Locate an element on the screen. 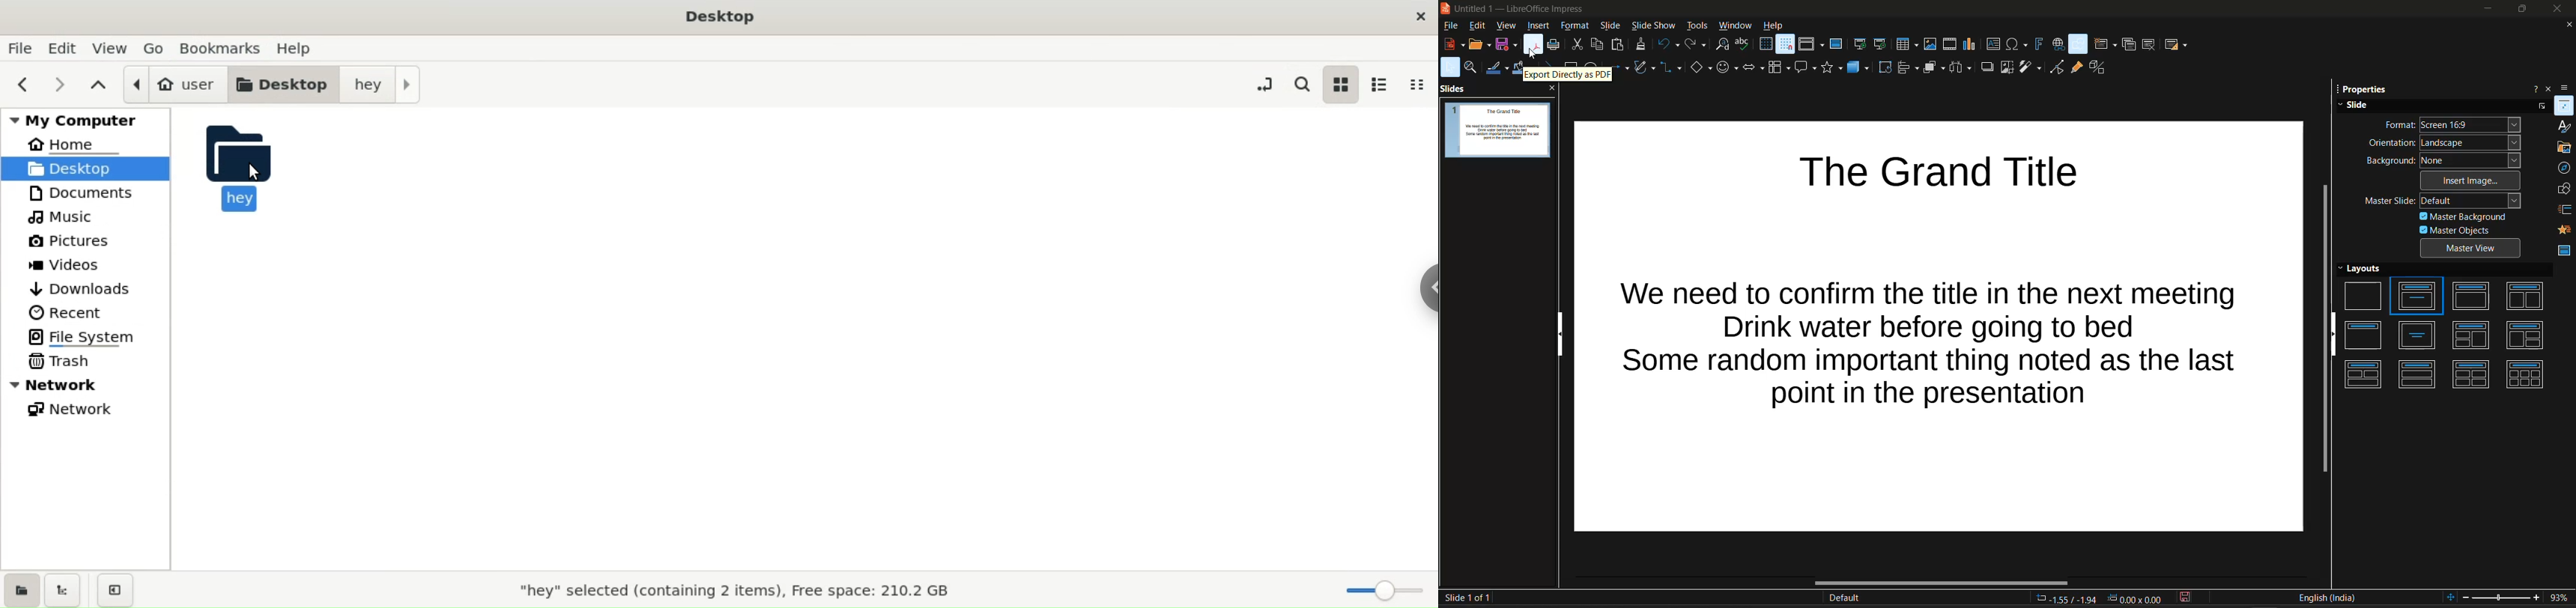 The height and width of the screenshot is (616, 2576). zoom is located at coordinates (1387, 587).